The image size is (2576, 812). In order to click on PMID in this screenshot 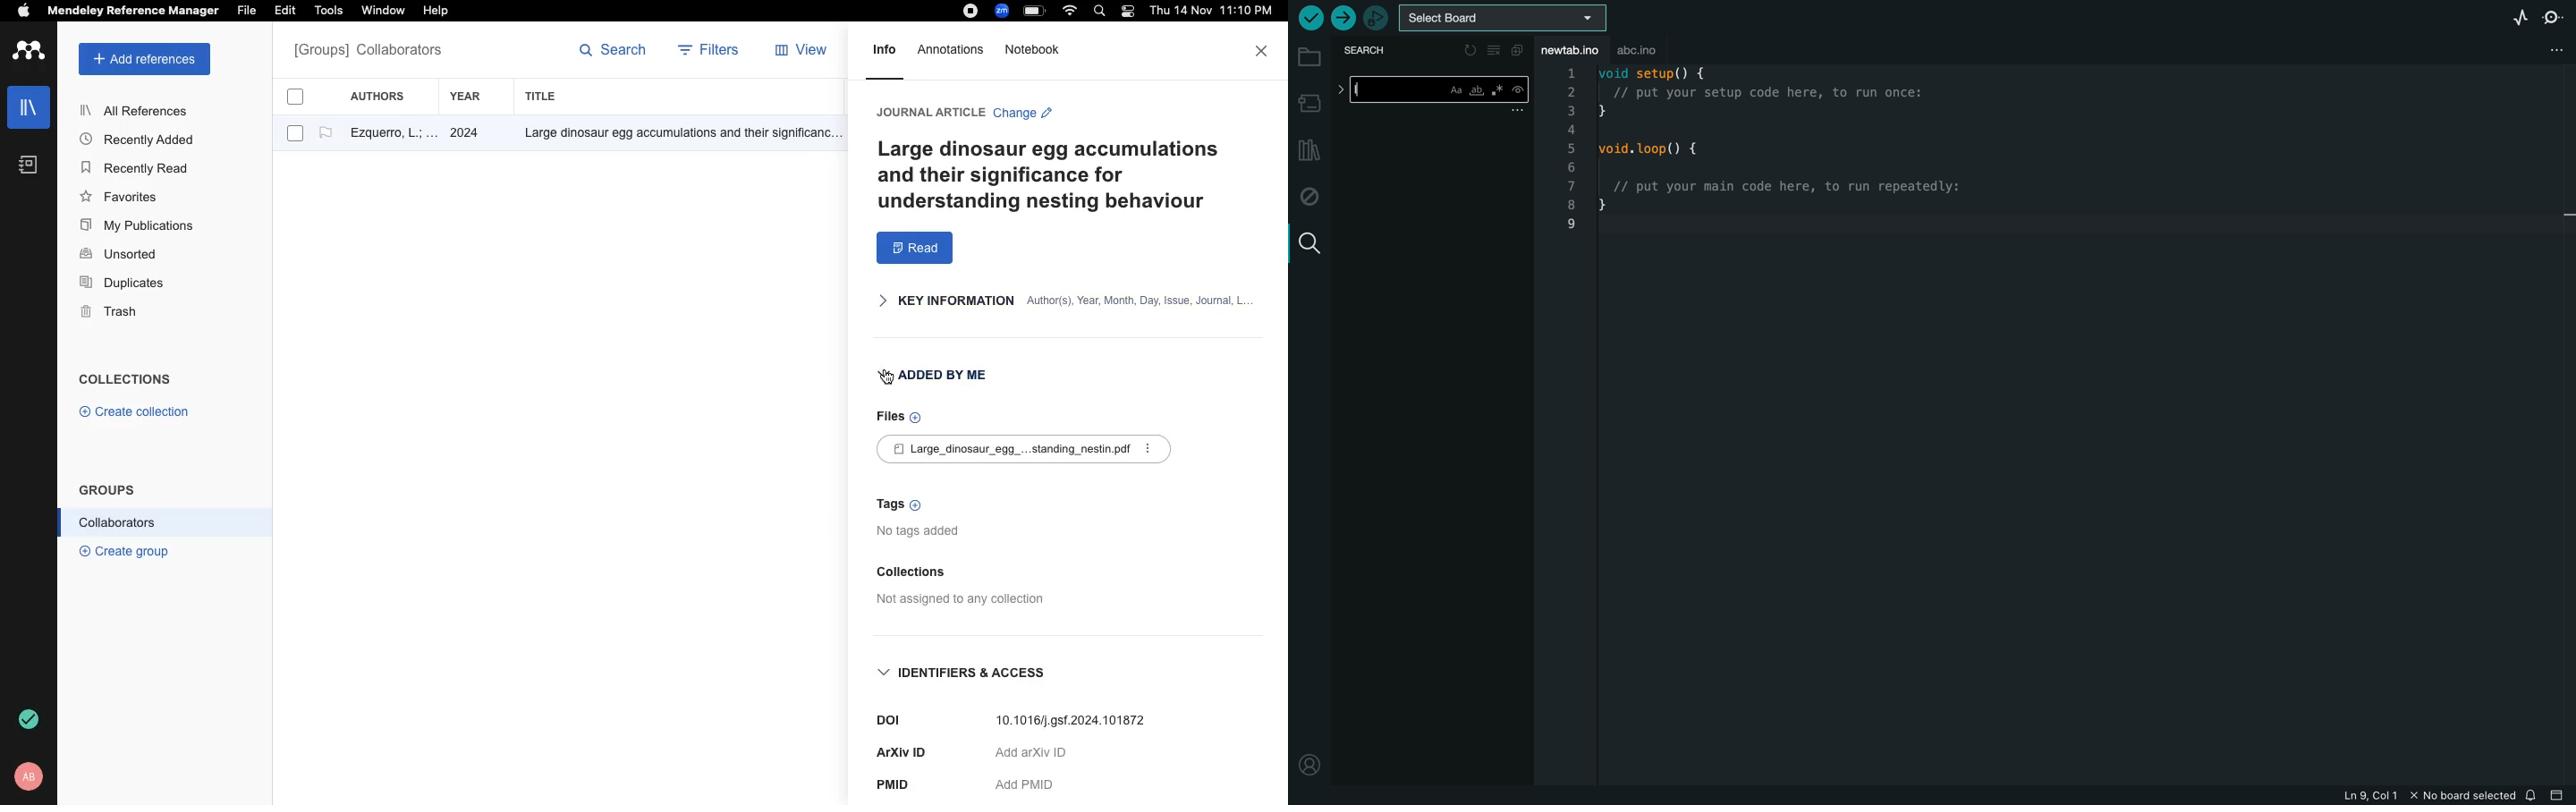, I will do `click(896, 784)`.